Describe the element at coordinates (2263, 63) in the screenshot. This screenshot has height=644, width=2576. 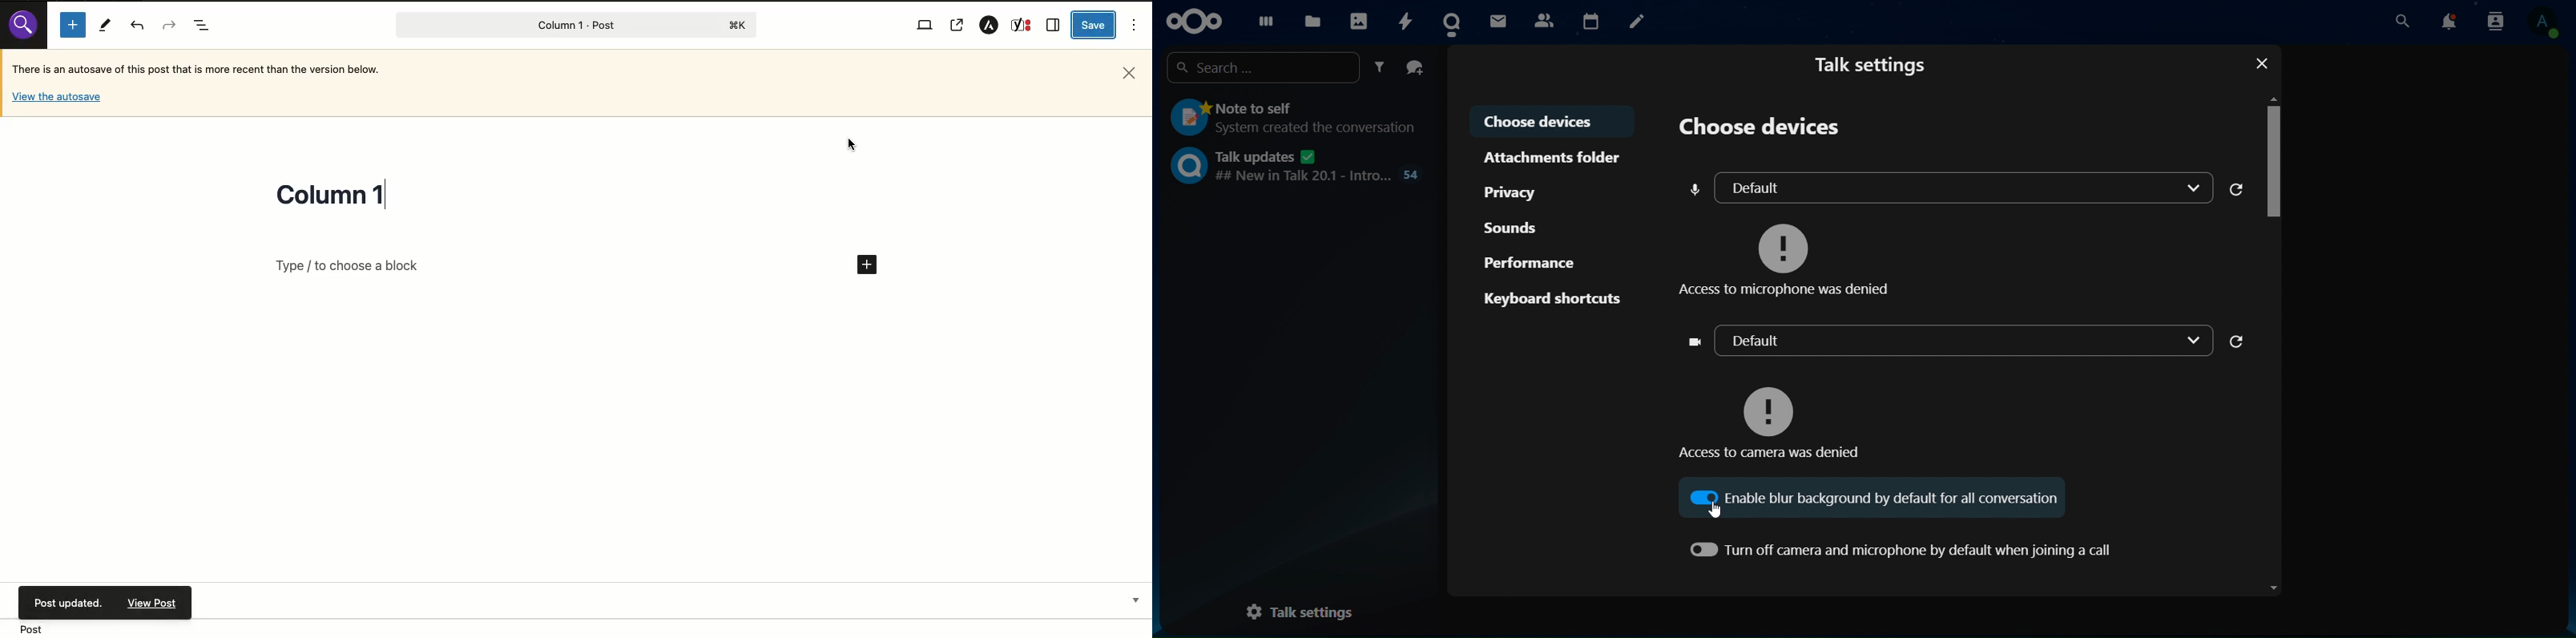
I see `close` at that location.